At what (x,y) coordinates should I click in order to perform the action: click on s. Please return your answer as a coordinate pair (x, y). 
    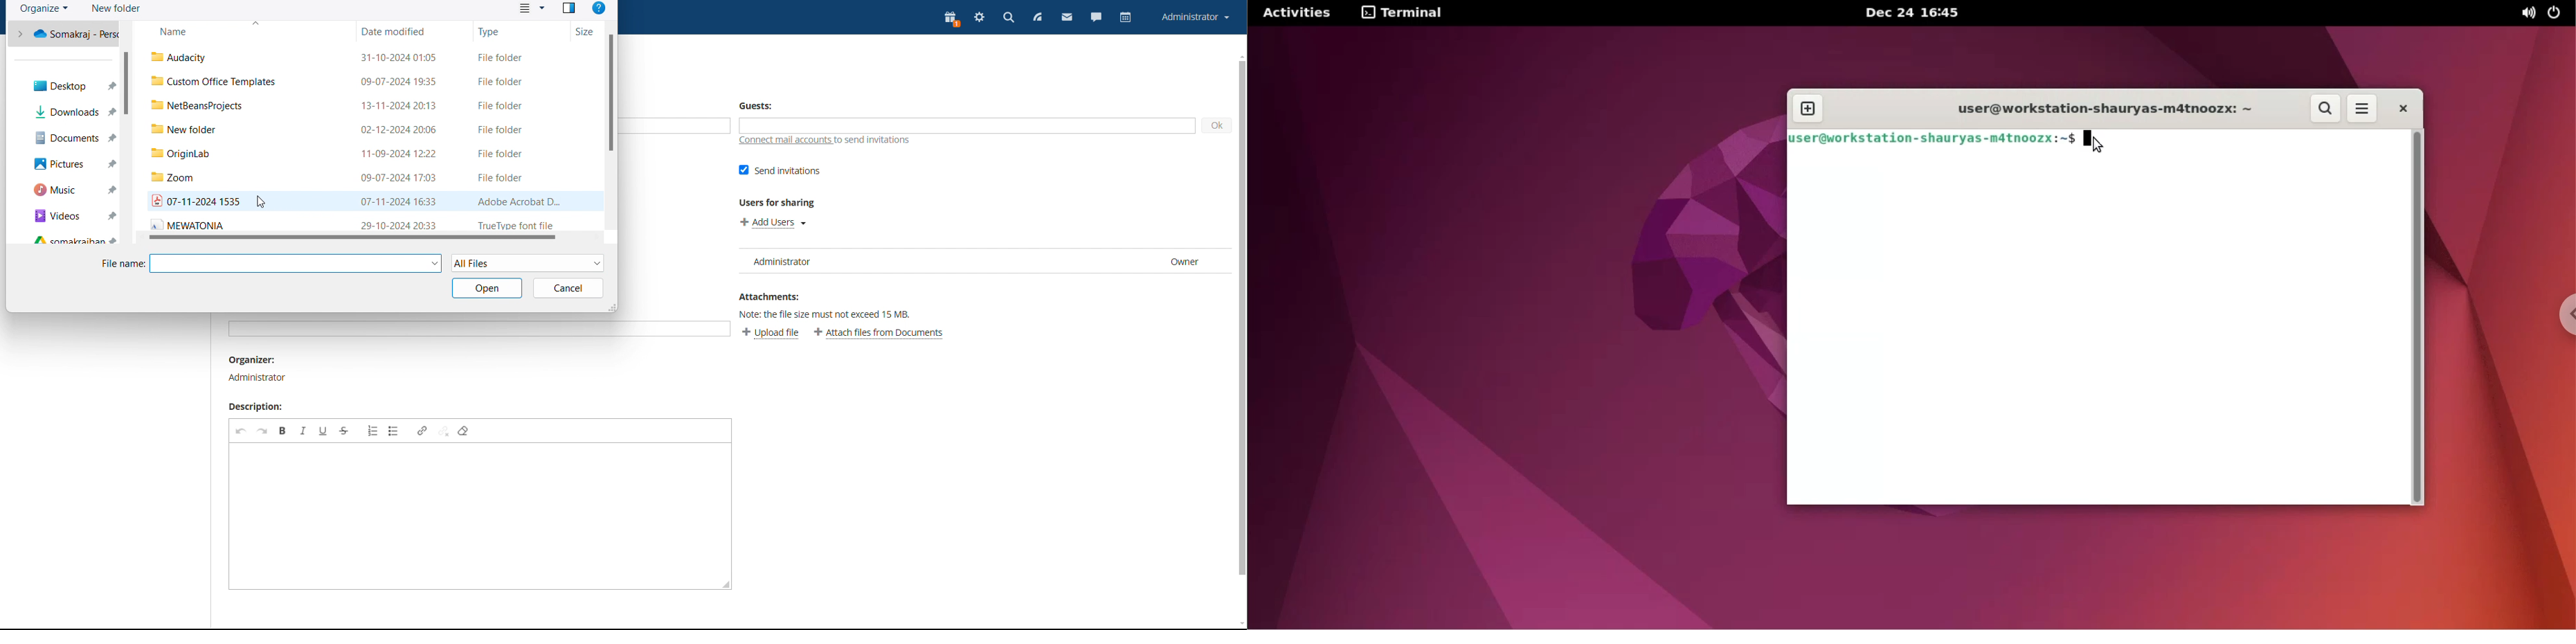
    Looking at the image, I should click on (351, 237).